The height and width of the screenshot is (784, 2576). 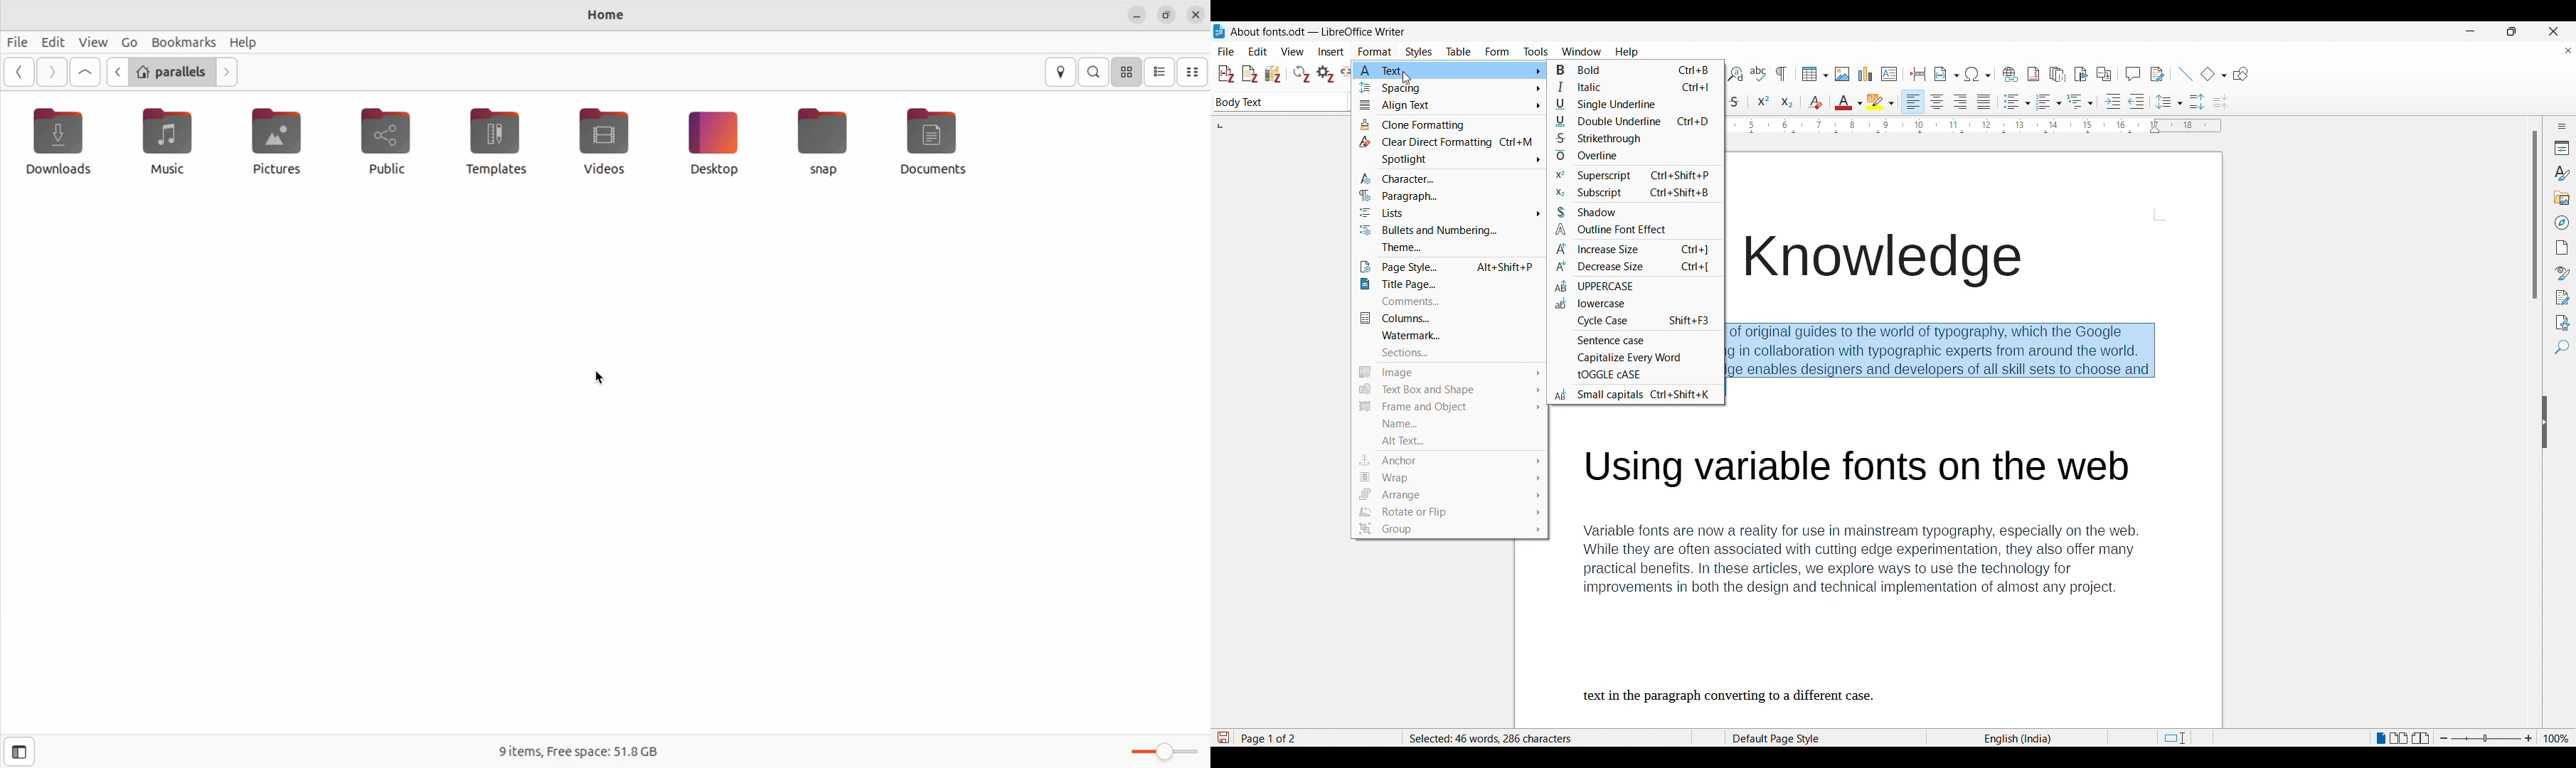 What do you see at coordinates (1138, 15) in the screenshot?
I see `minimize` at bounding box center [1138, 15].